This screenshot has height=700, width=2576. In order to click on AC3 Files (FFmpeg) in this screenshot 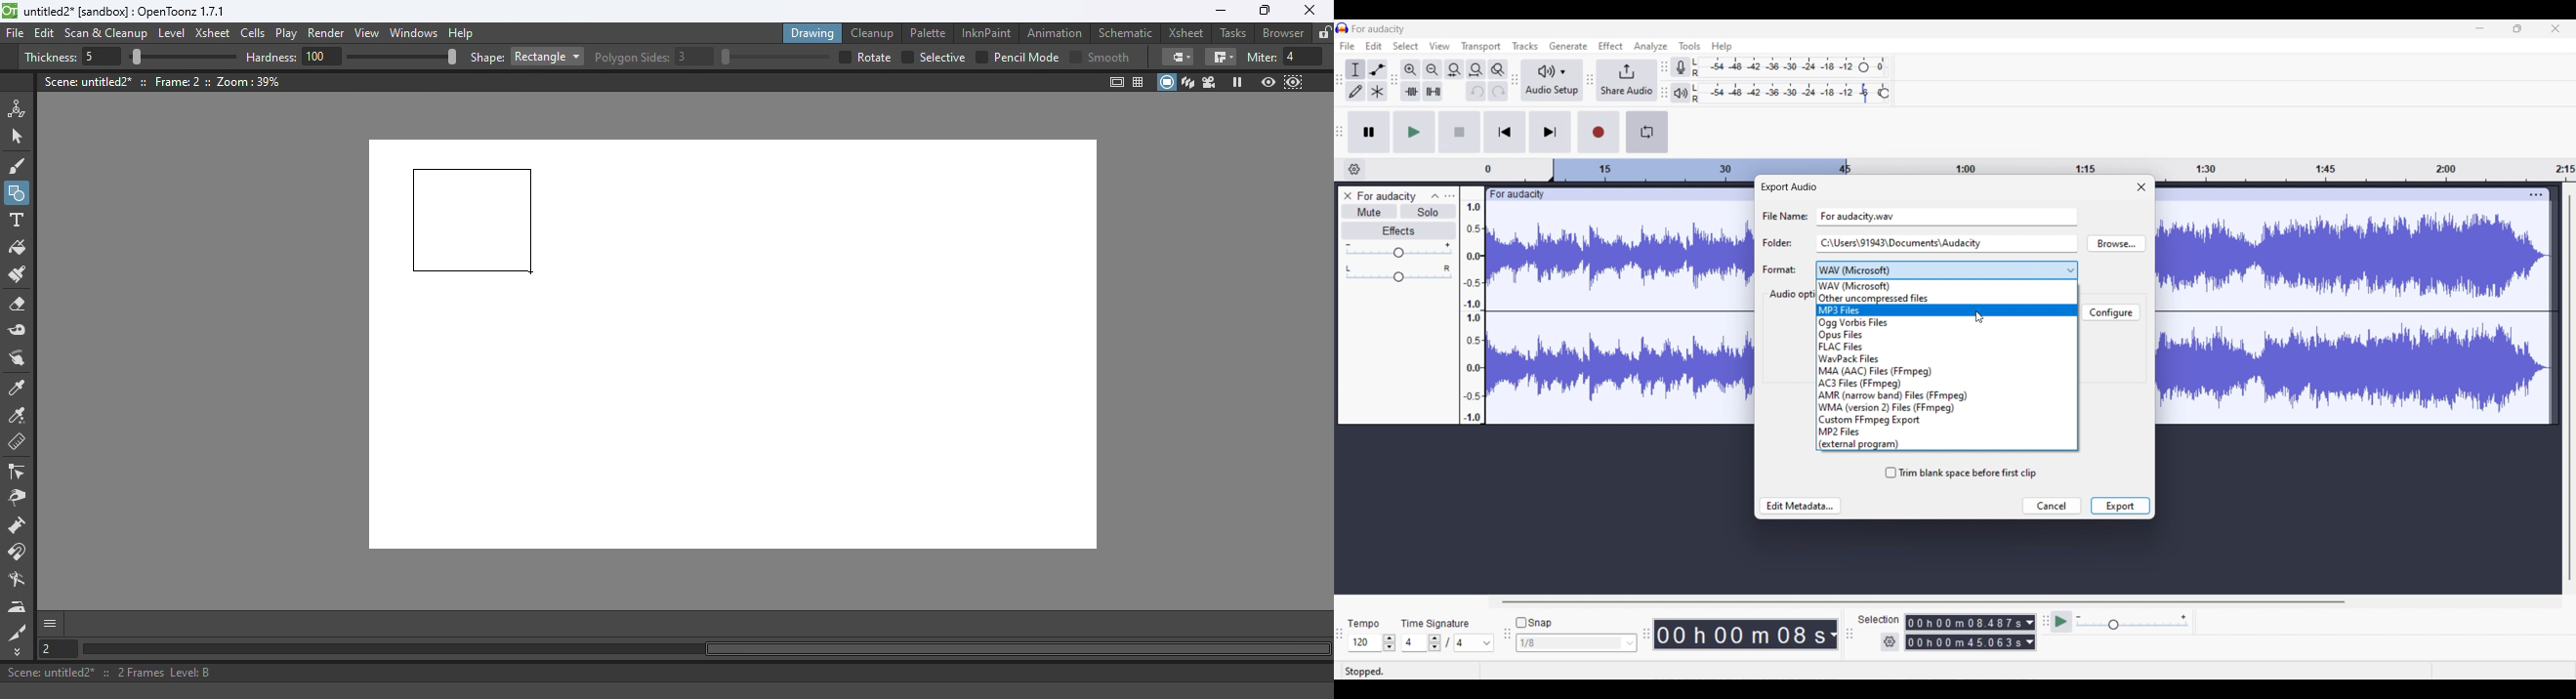, I will do `click(1947, 384)`.